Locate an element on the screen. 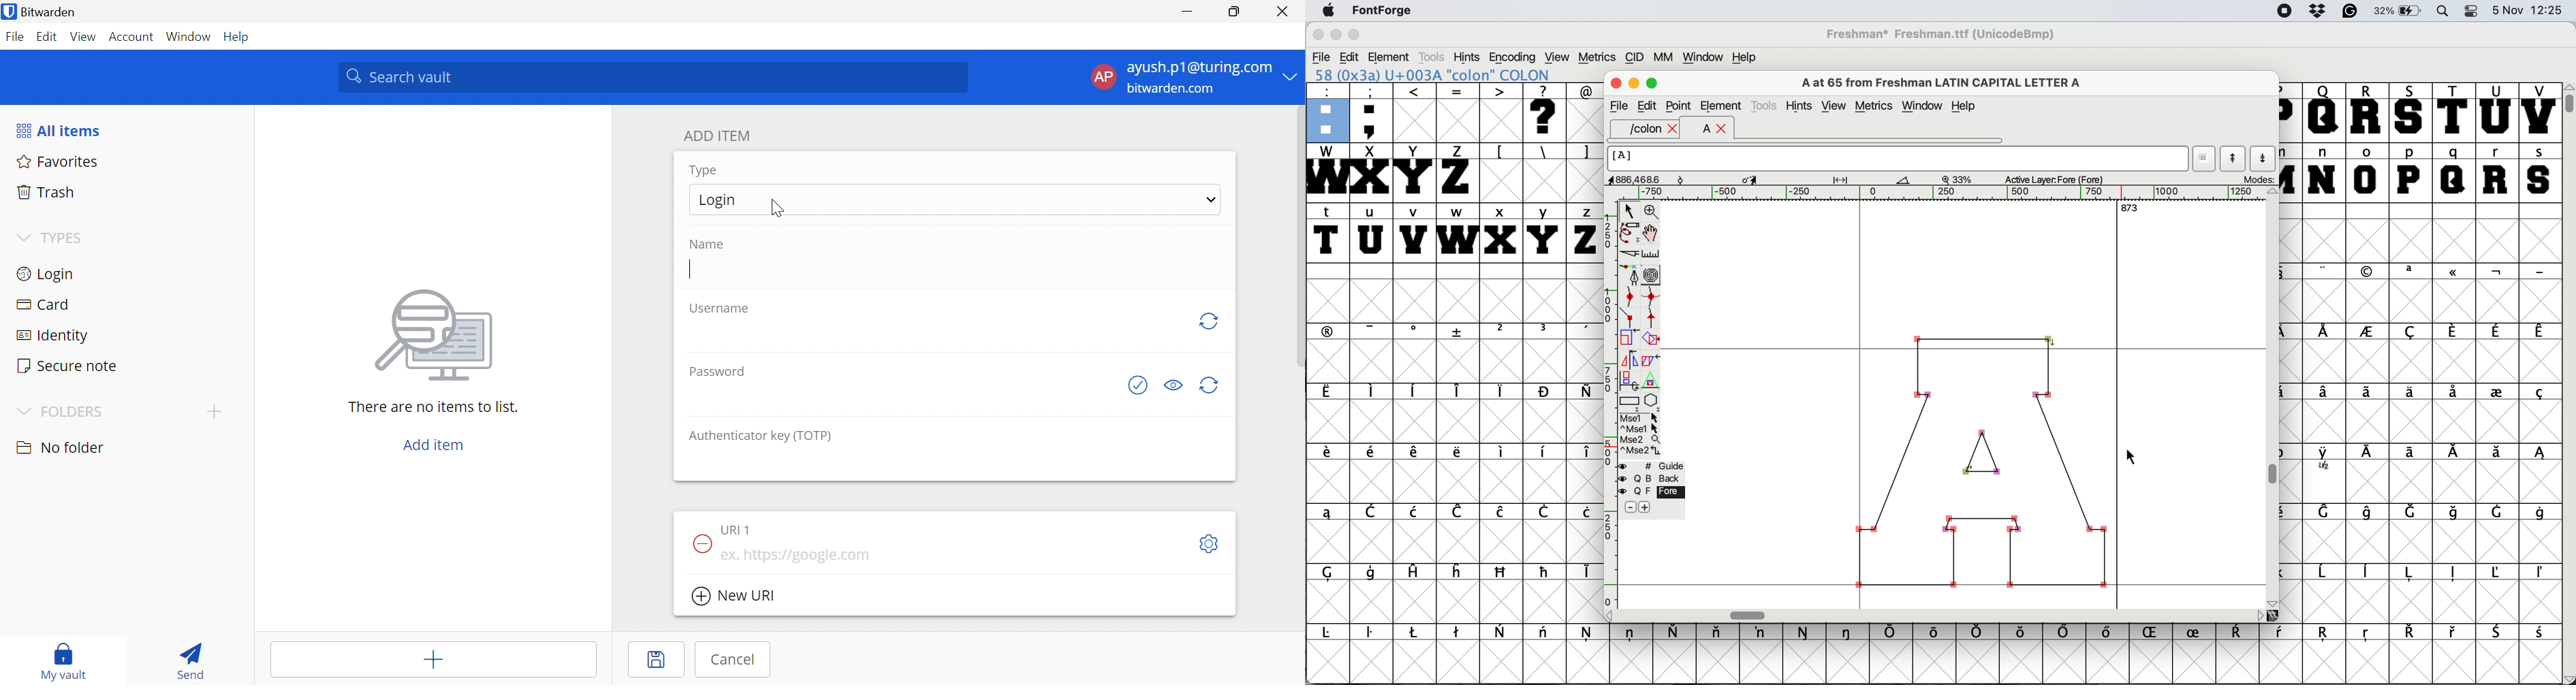 The width and height of the screenshot is (2576, 700). < is located at coordinates (1415, 112).